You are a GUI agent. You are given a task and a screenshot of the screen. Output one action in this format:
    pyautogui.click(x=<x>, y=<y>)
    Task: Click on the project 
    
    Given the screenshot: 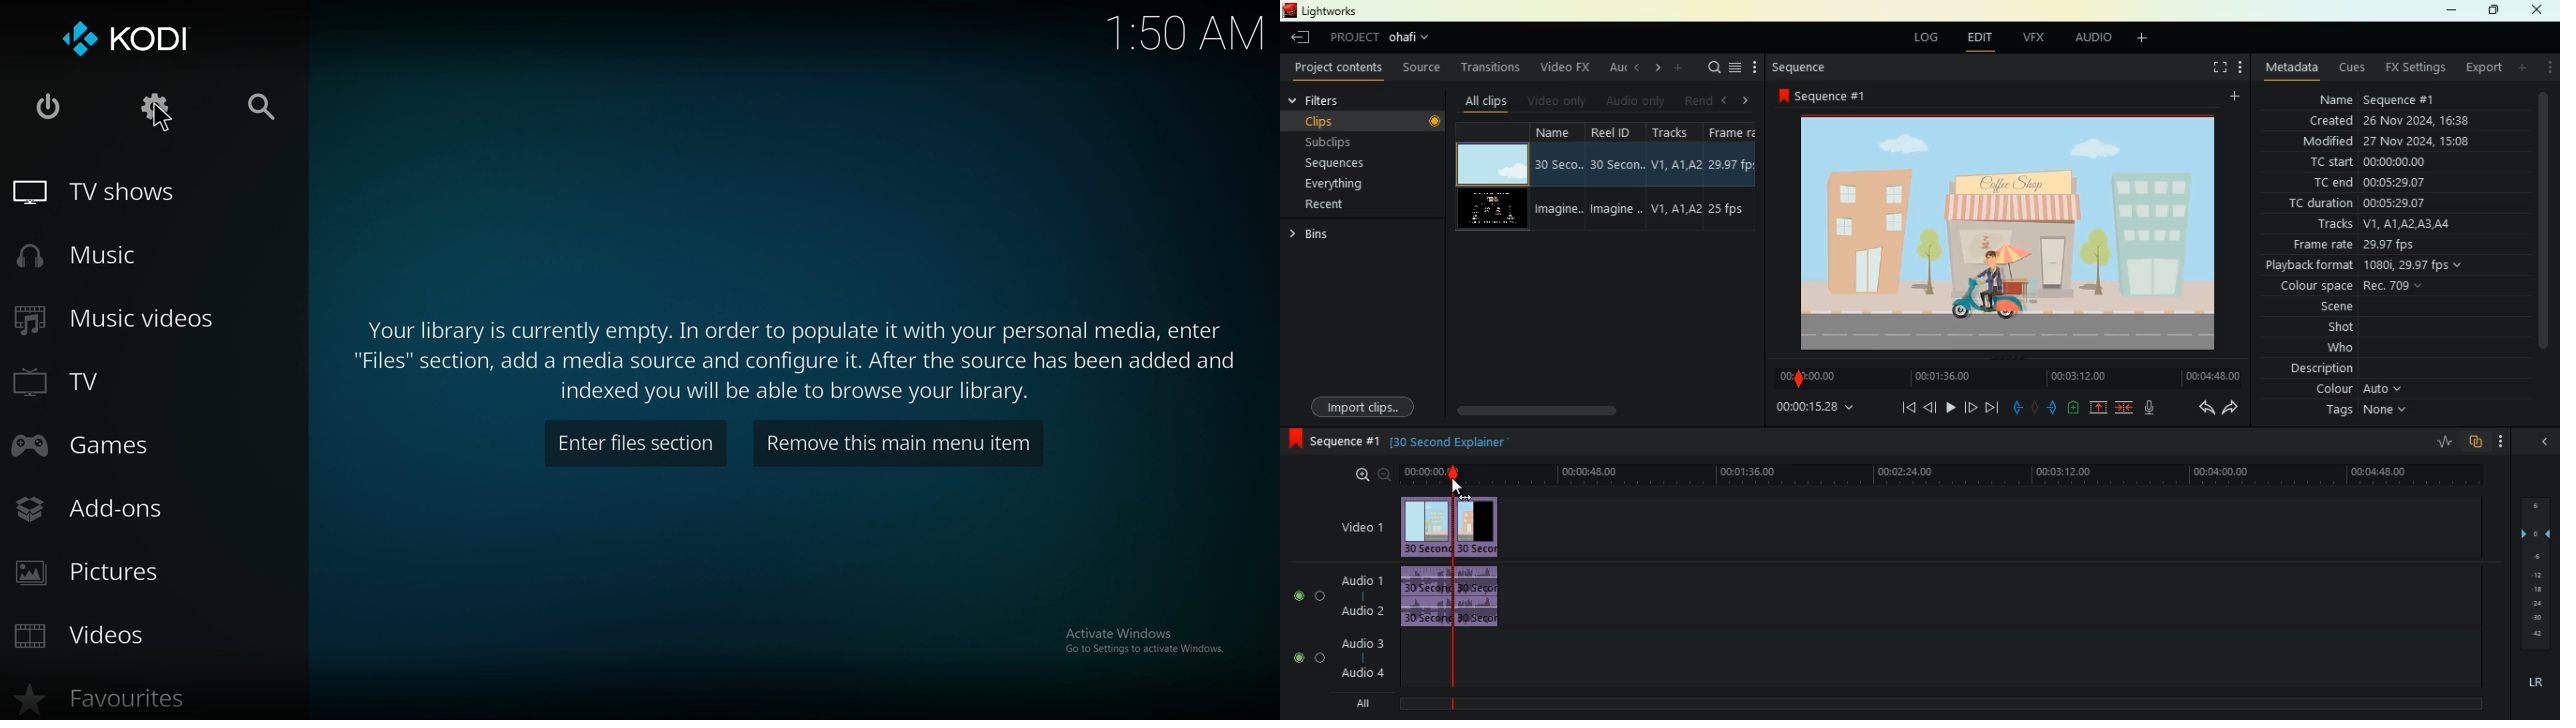 What is the action you would take?
    pyautogui.click(x=1381, y=39)
    